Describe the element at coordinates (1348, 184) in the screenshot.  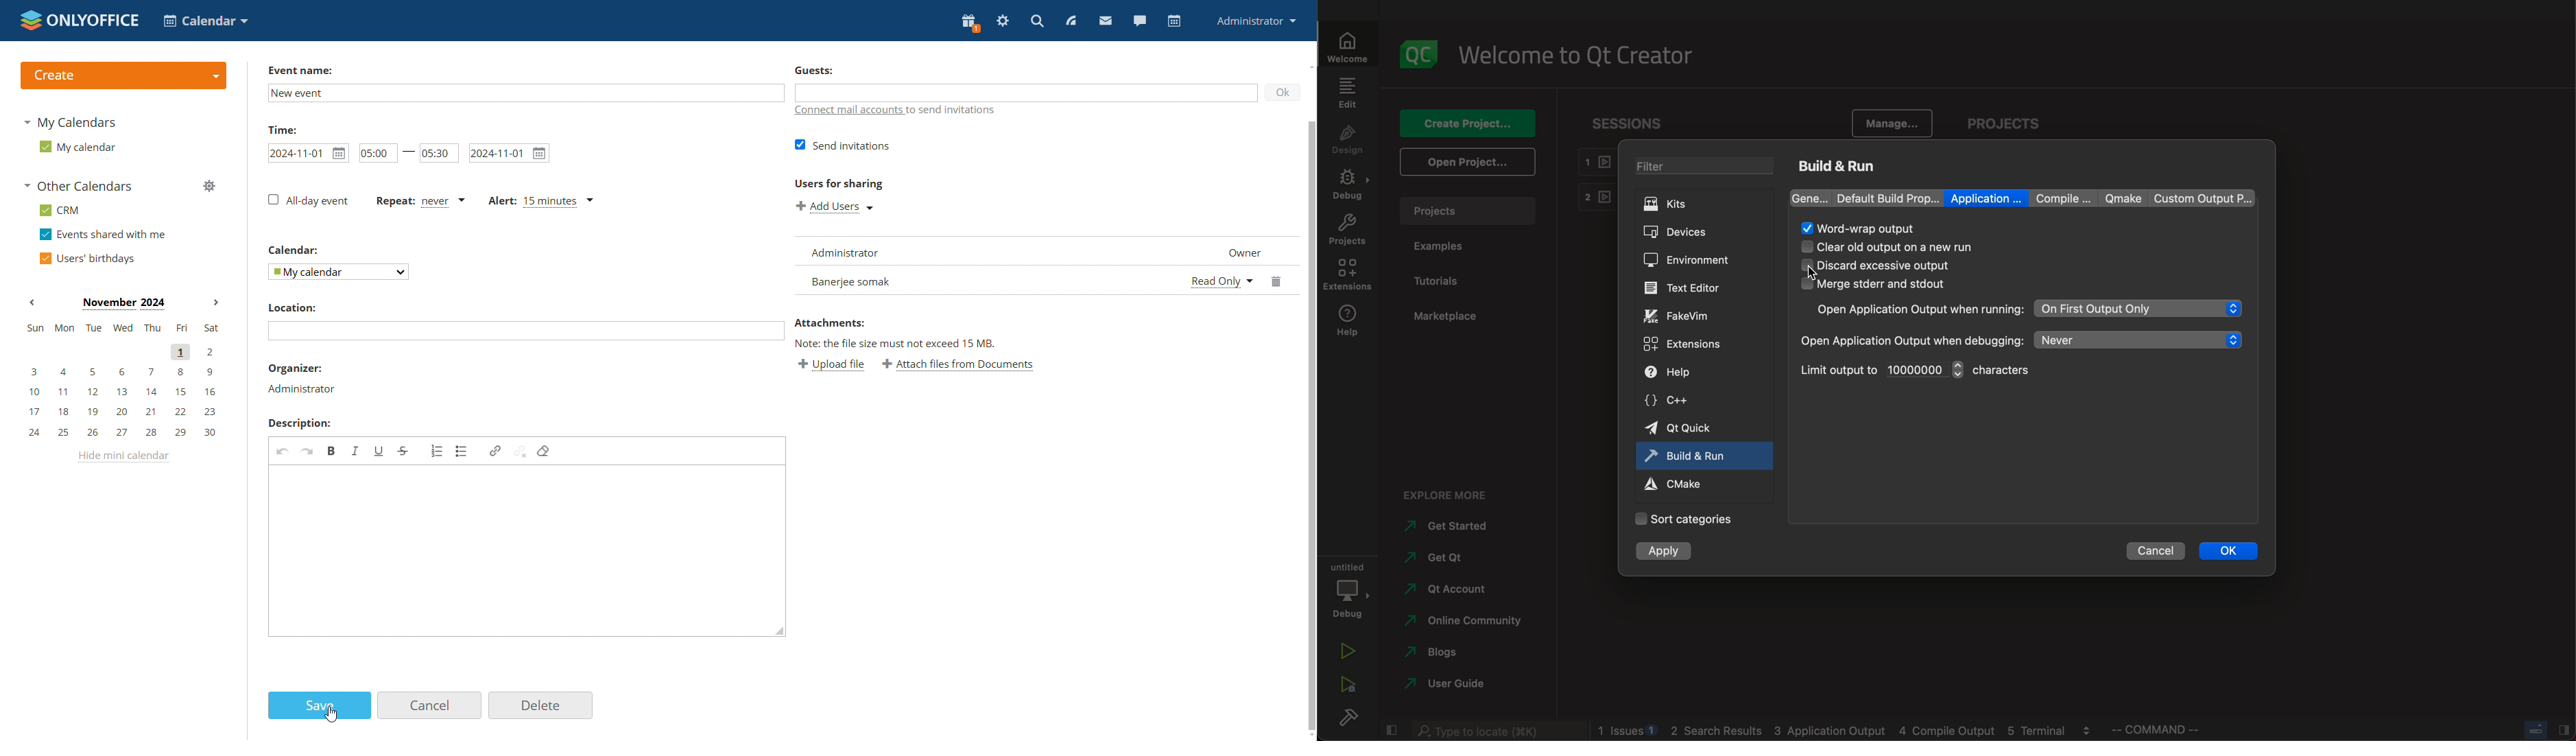
I see `debug` at that location.